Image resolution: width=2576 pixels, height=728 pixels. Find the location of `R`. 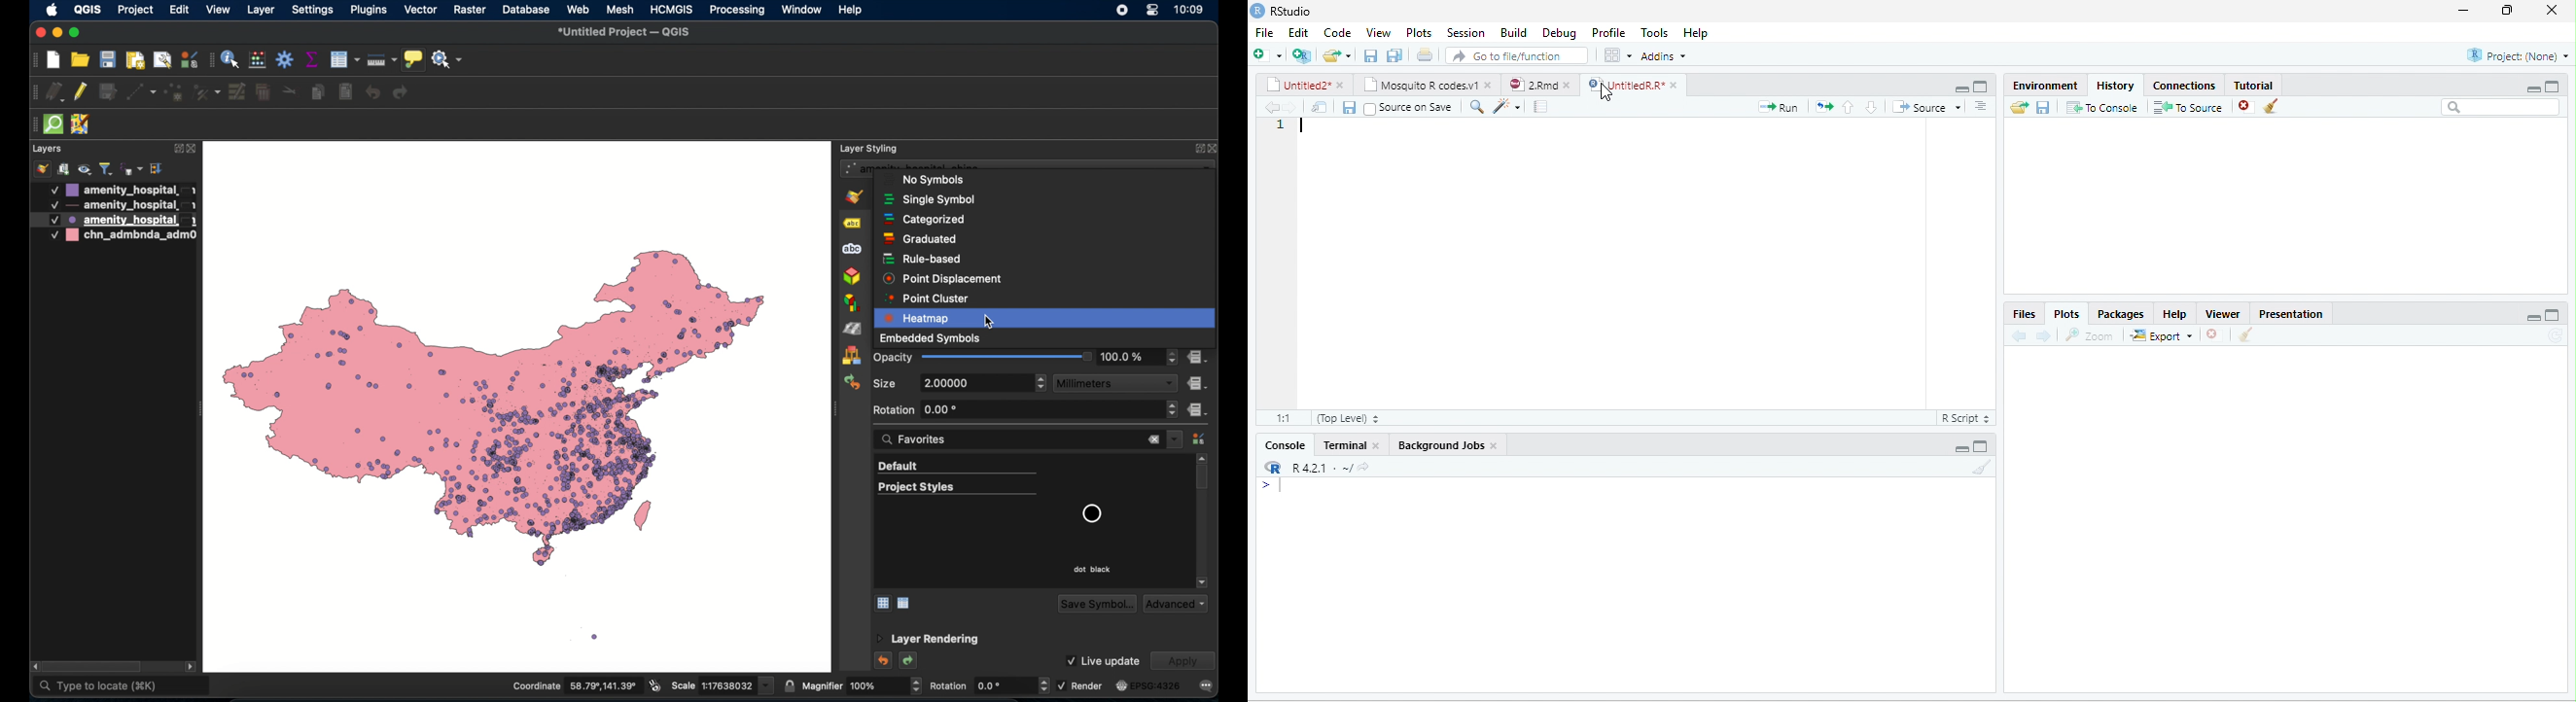

R is located at coordinates (1318, 468).